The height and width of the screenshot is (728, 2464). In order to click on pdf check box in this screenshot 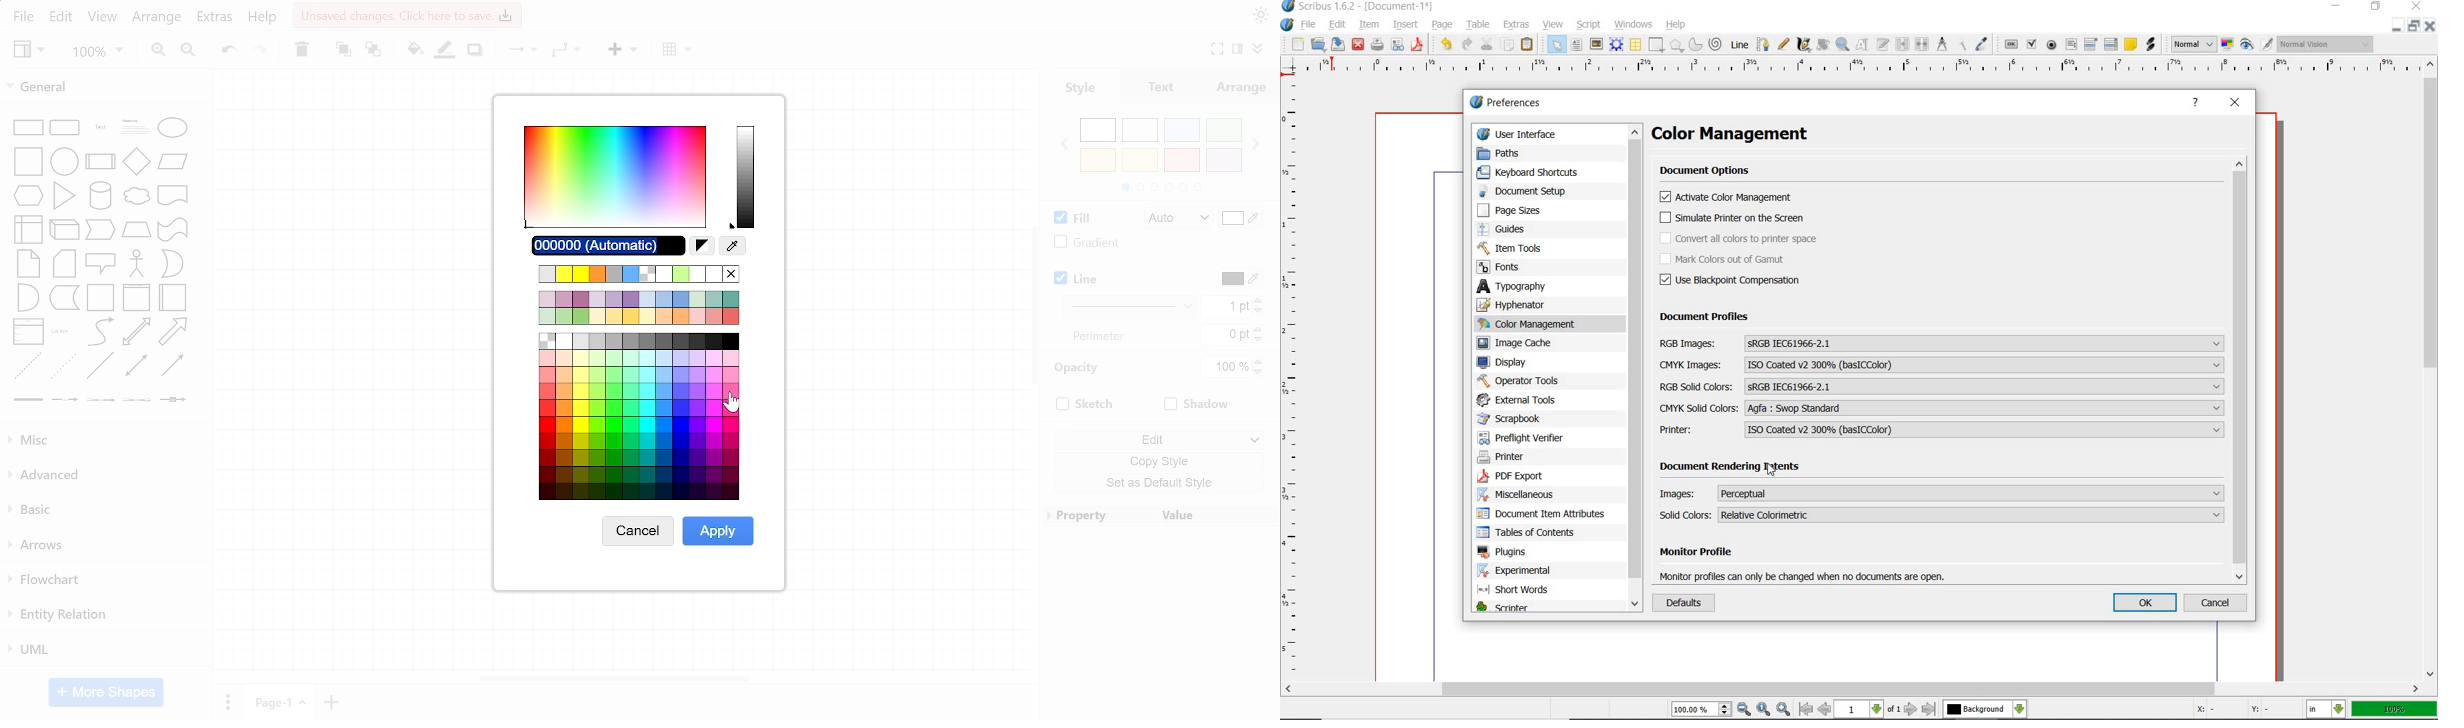, I will do `click(2031, 44)`.